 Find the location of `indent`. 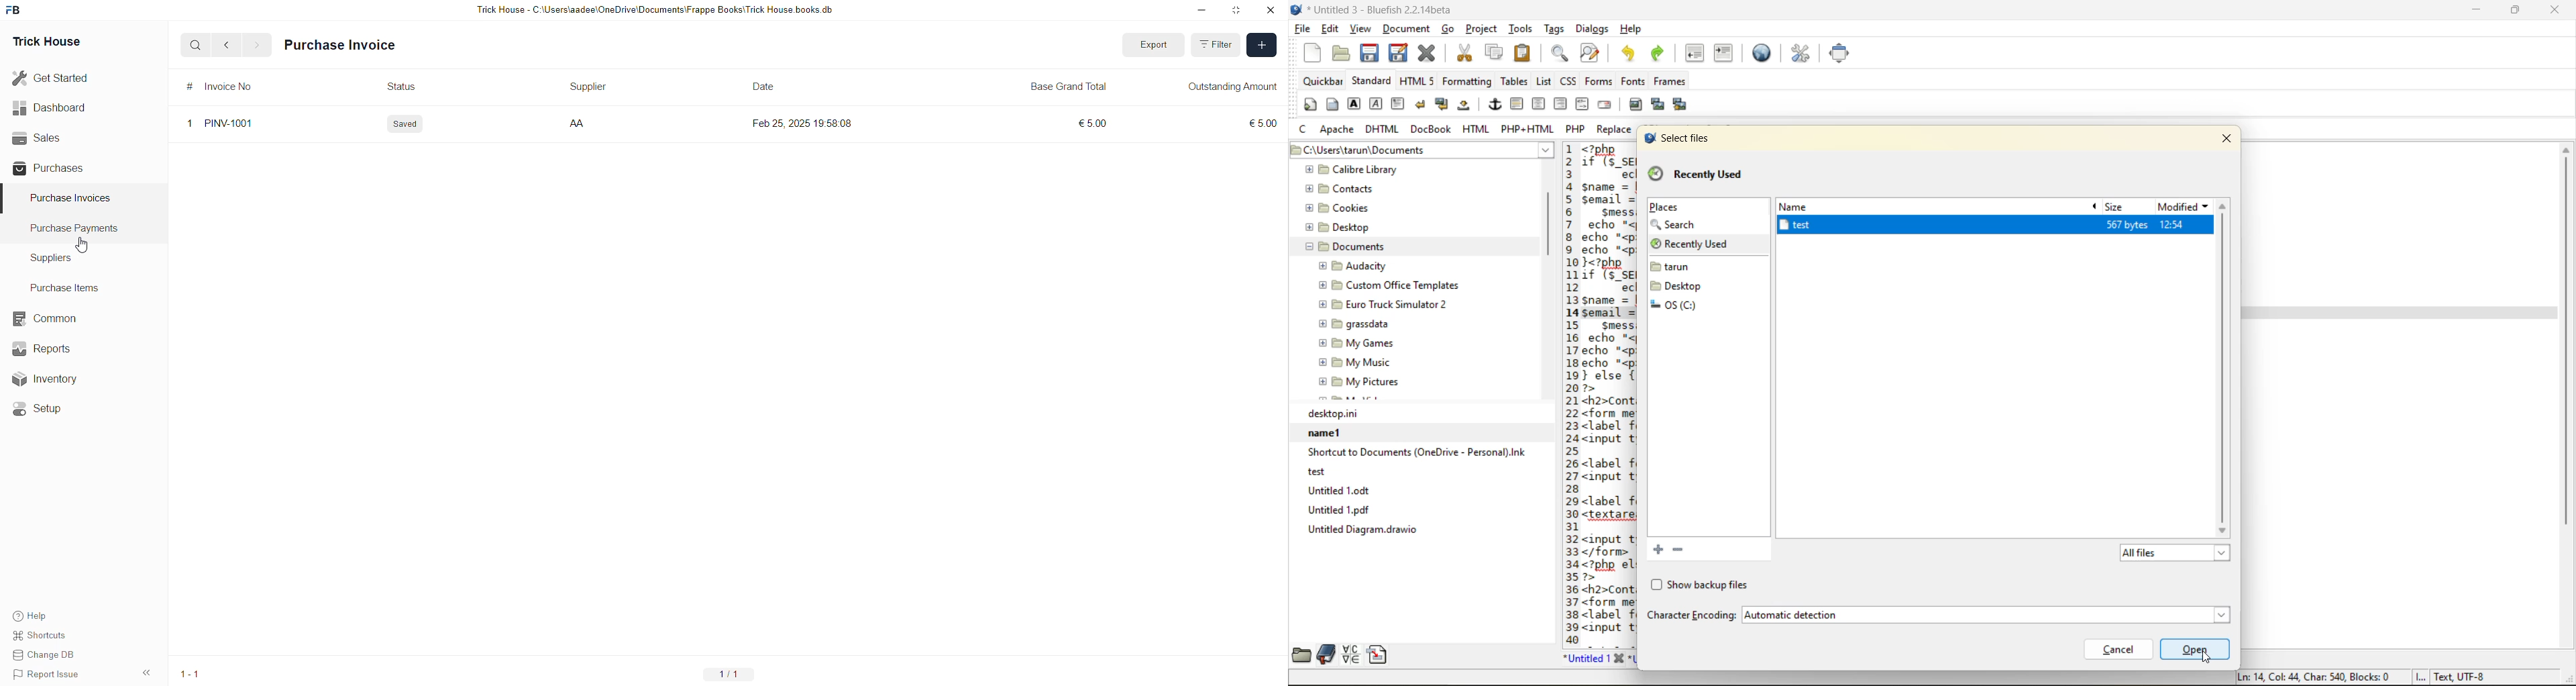

indent is located at coordinates (1723, 53).